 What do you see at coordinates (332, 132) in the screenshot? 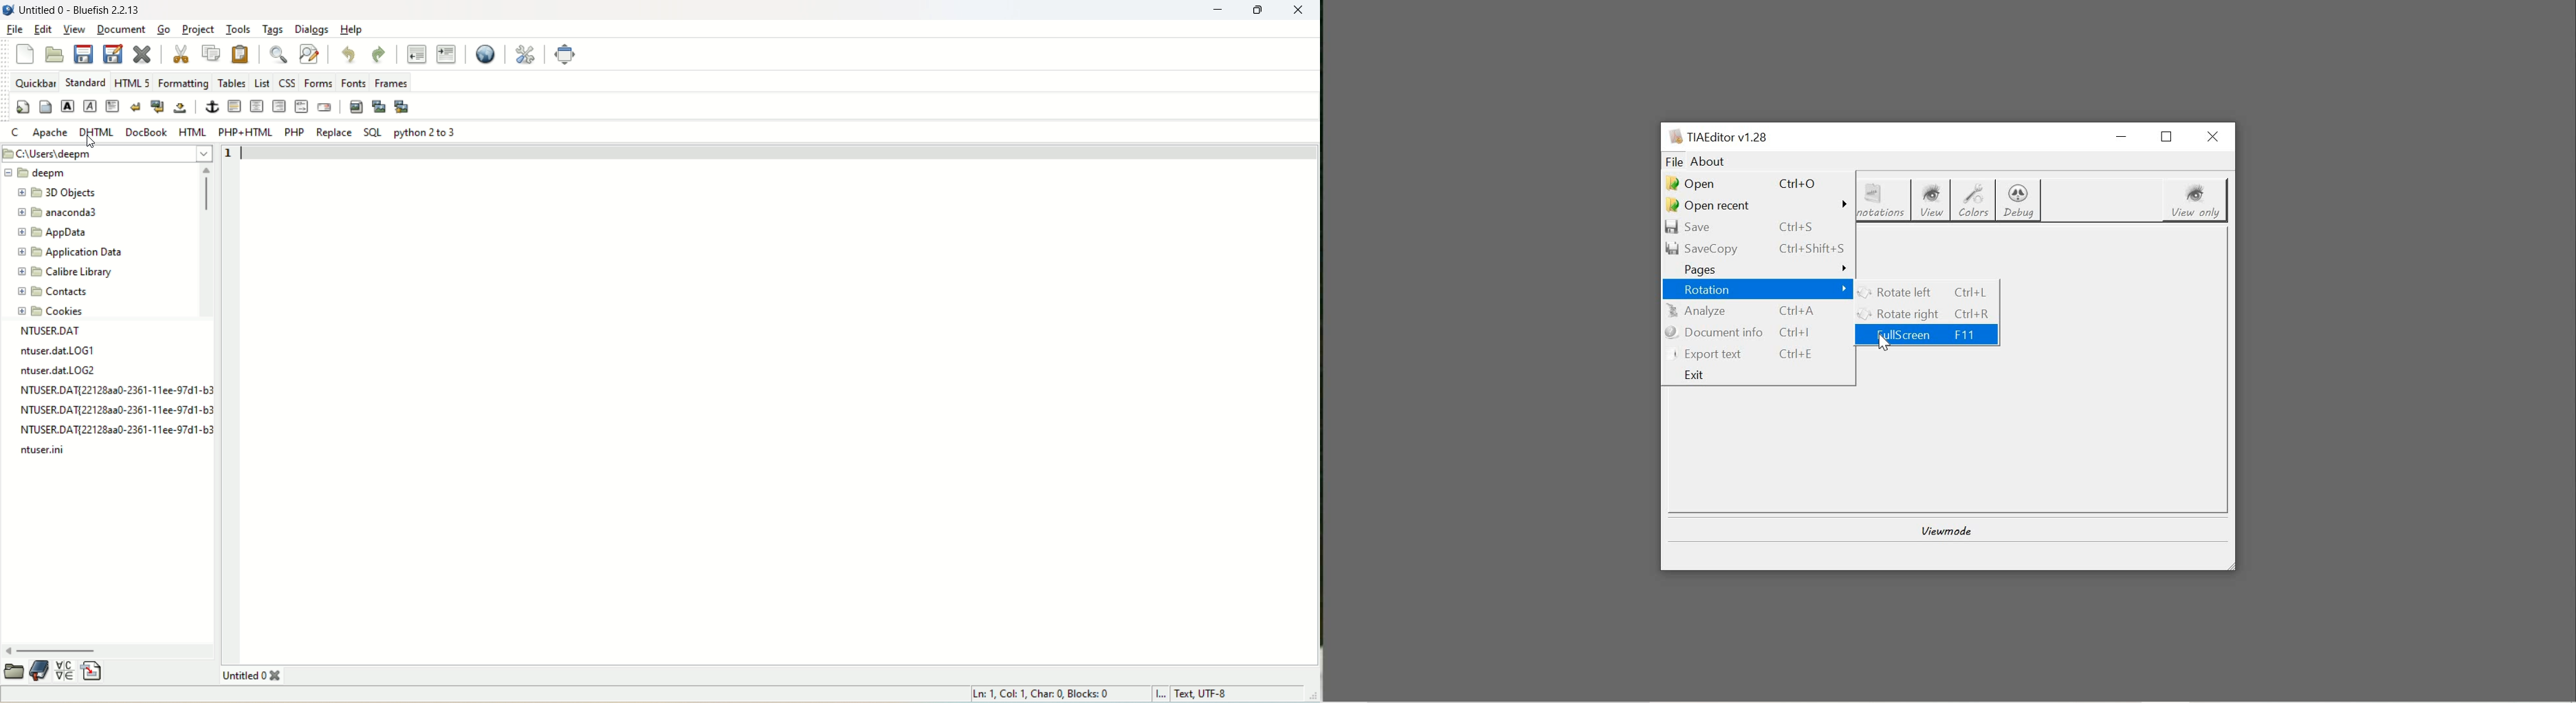
I see `replace` at bounding box center [332, 132].